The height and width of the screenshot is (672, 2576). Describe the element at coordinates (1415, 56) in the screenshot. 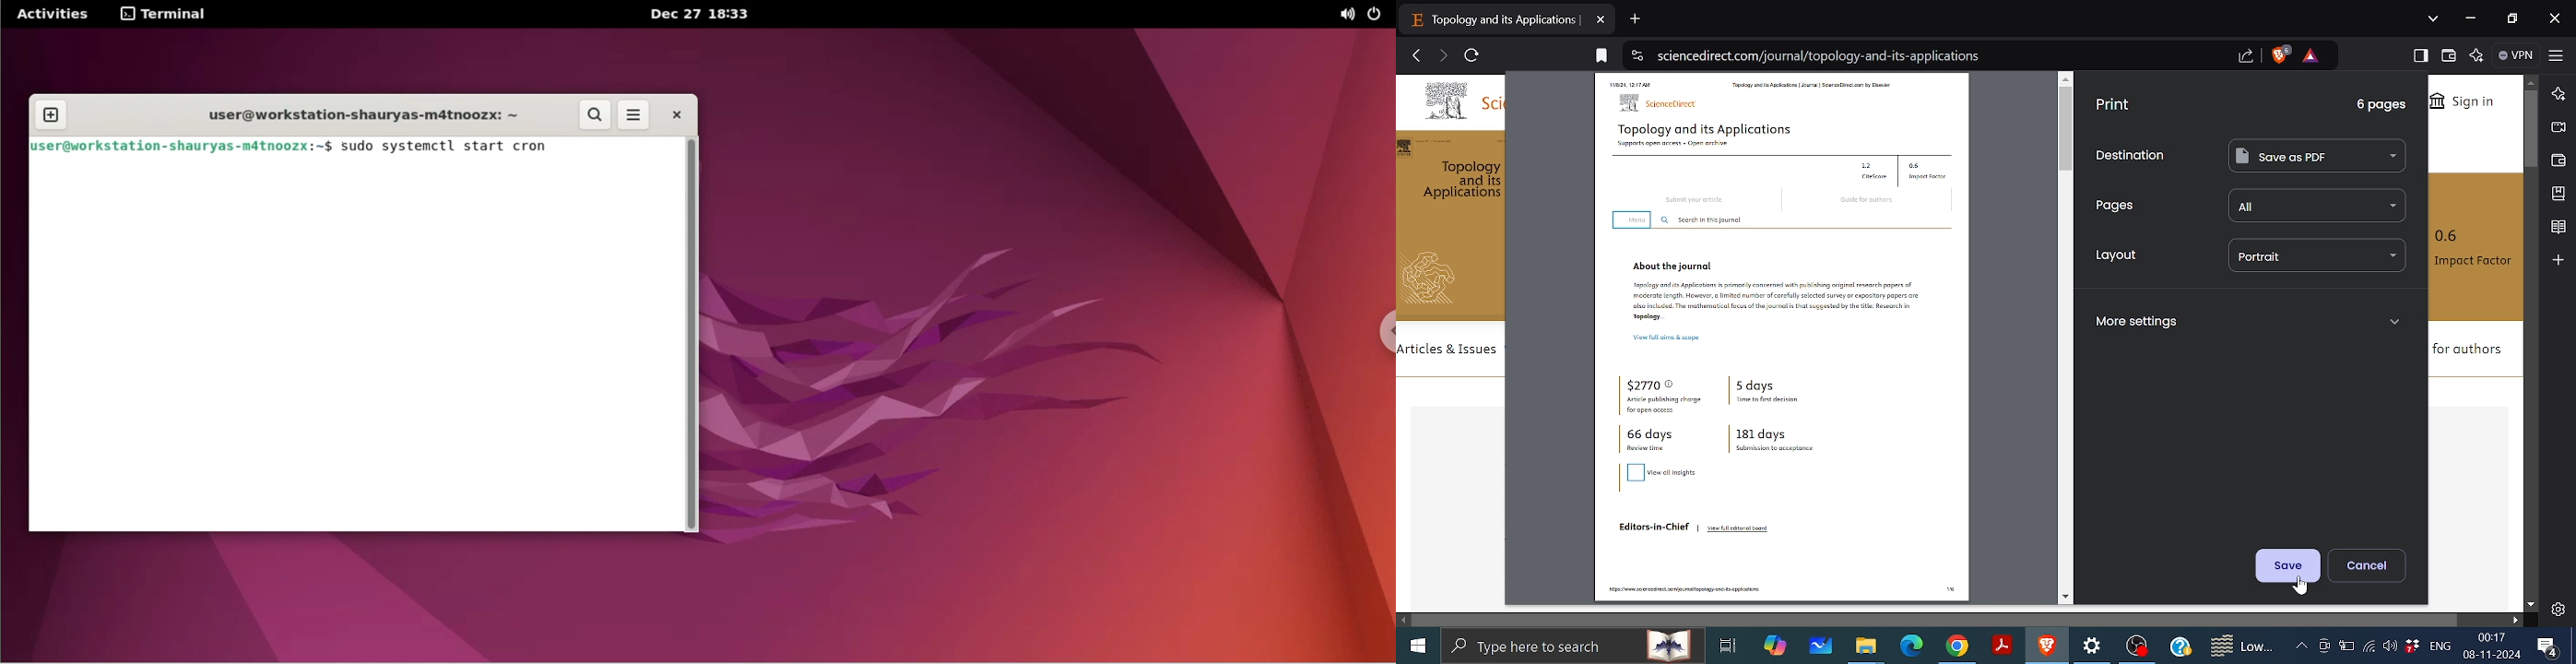

I see `Go back to previous page` at that location.